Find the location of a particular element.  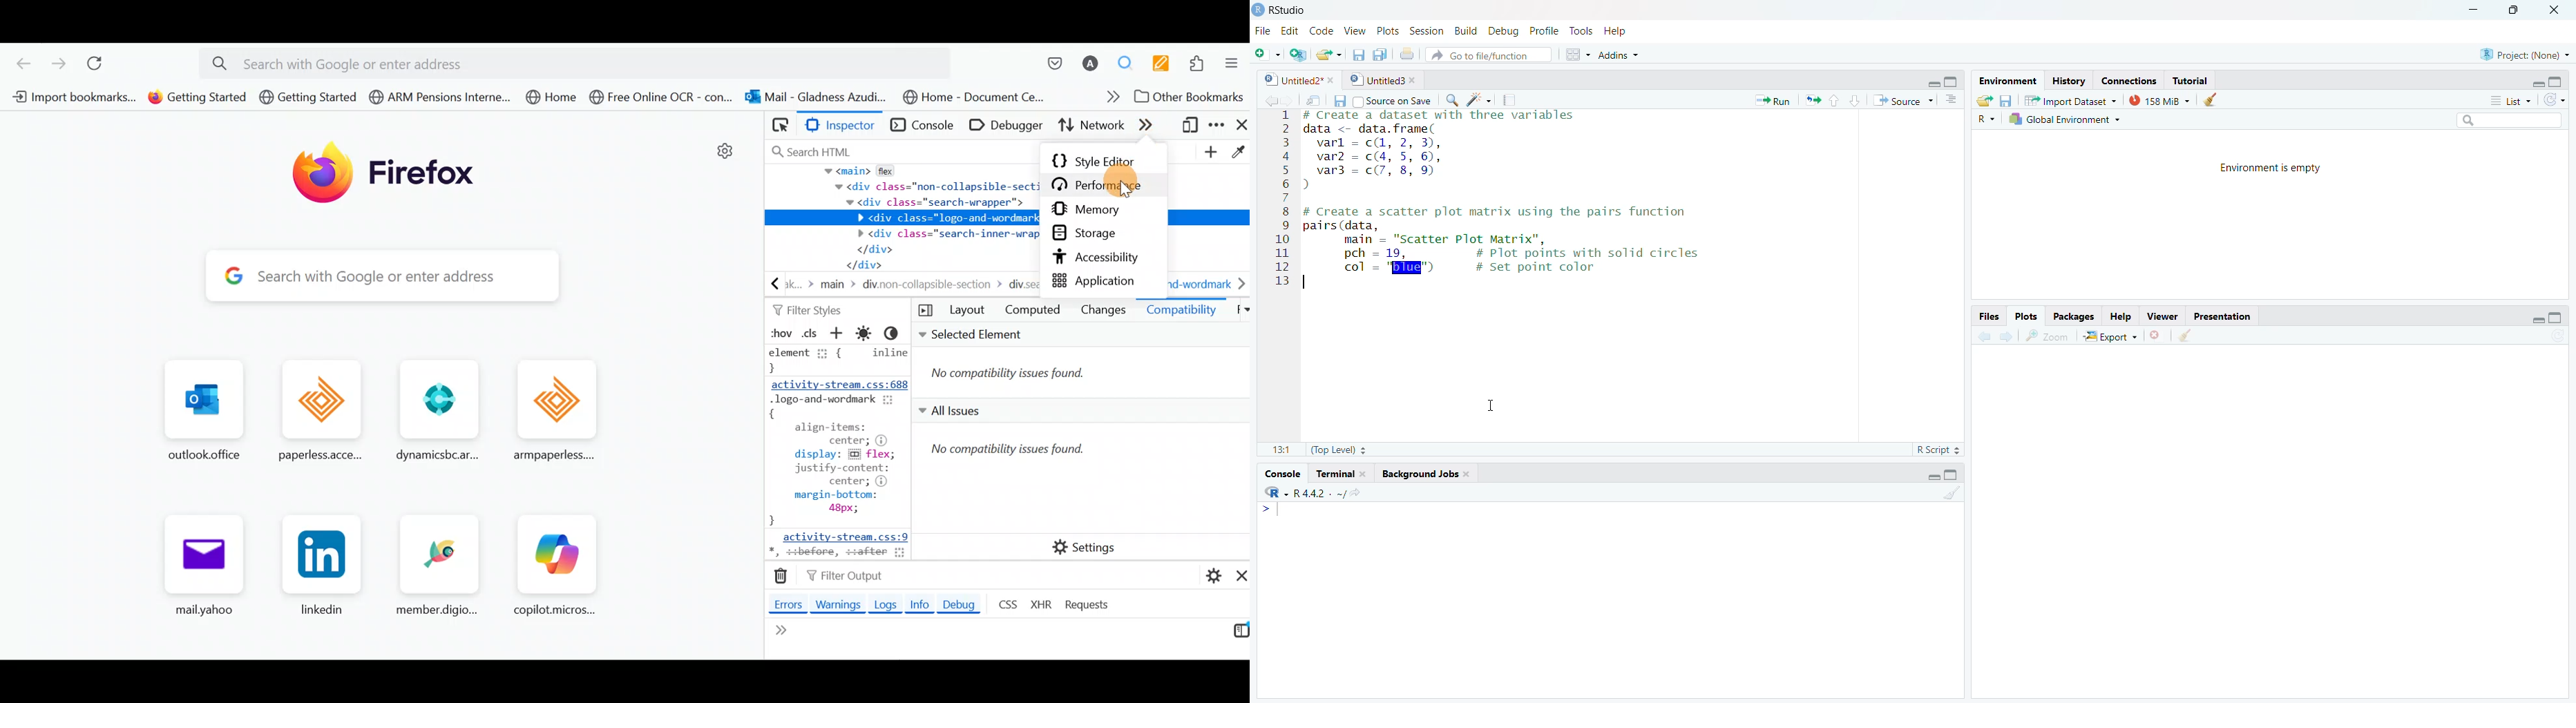

Save all open document is located at coordinates (1381, 53).